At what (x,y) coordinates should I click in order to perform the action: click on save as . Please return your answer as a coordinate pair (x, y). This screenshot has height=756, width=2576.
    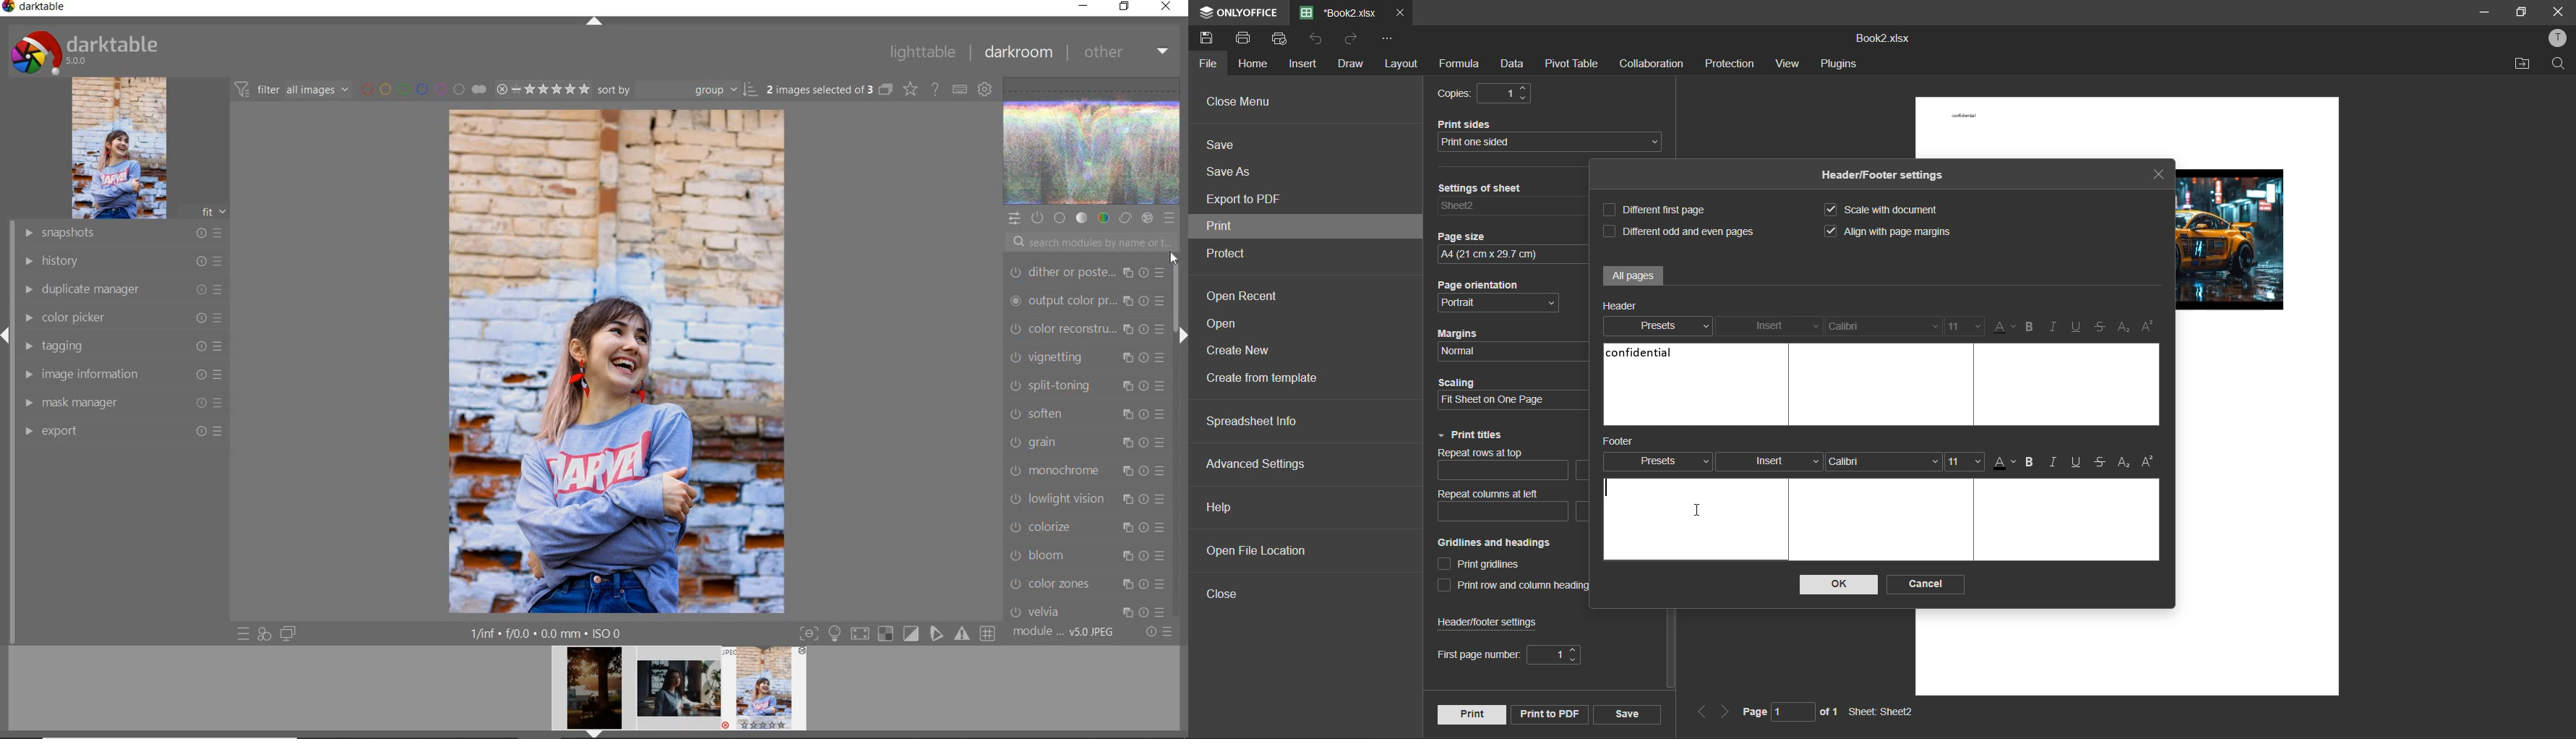
    Looking at the image, I should click on (1235, 170).